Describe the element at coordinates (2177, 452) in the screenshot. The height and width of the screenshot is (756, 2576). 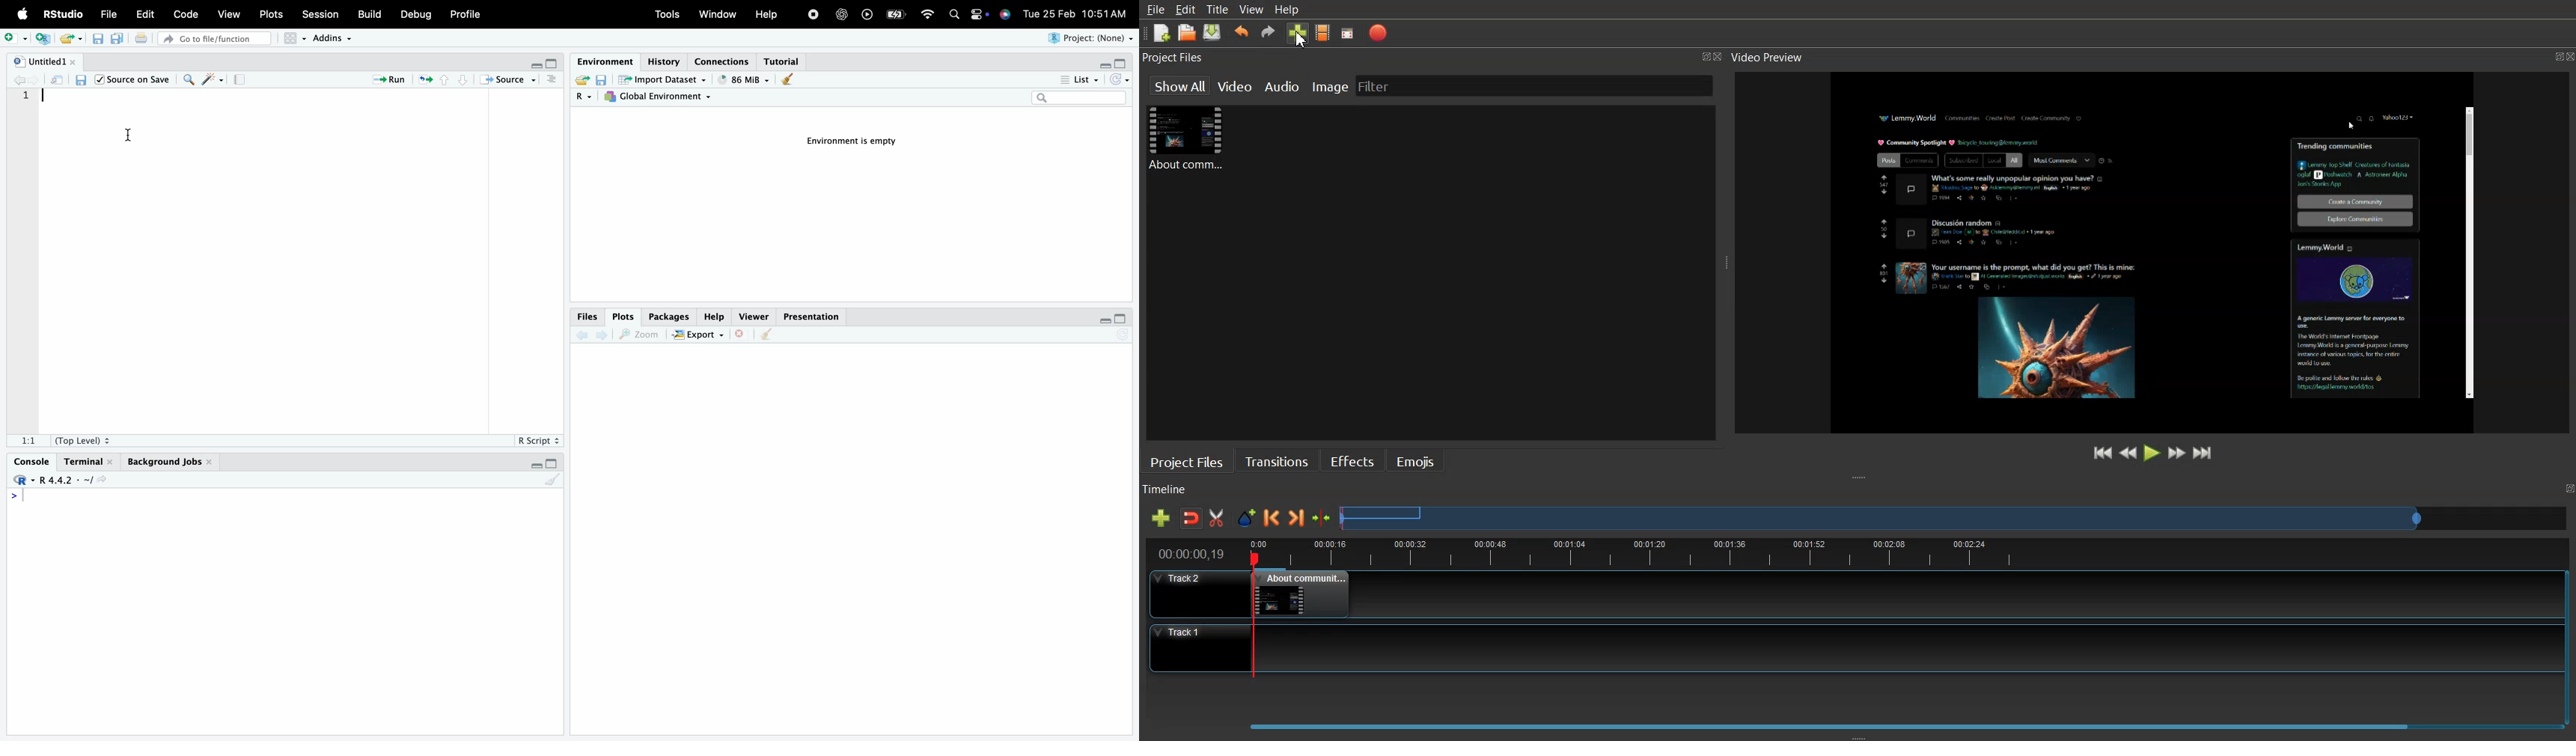
I see `Fast Forward` at that location.